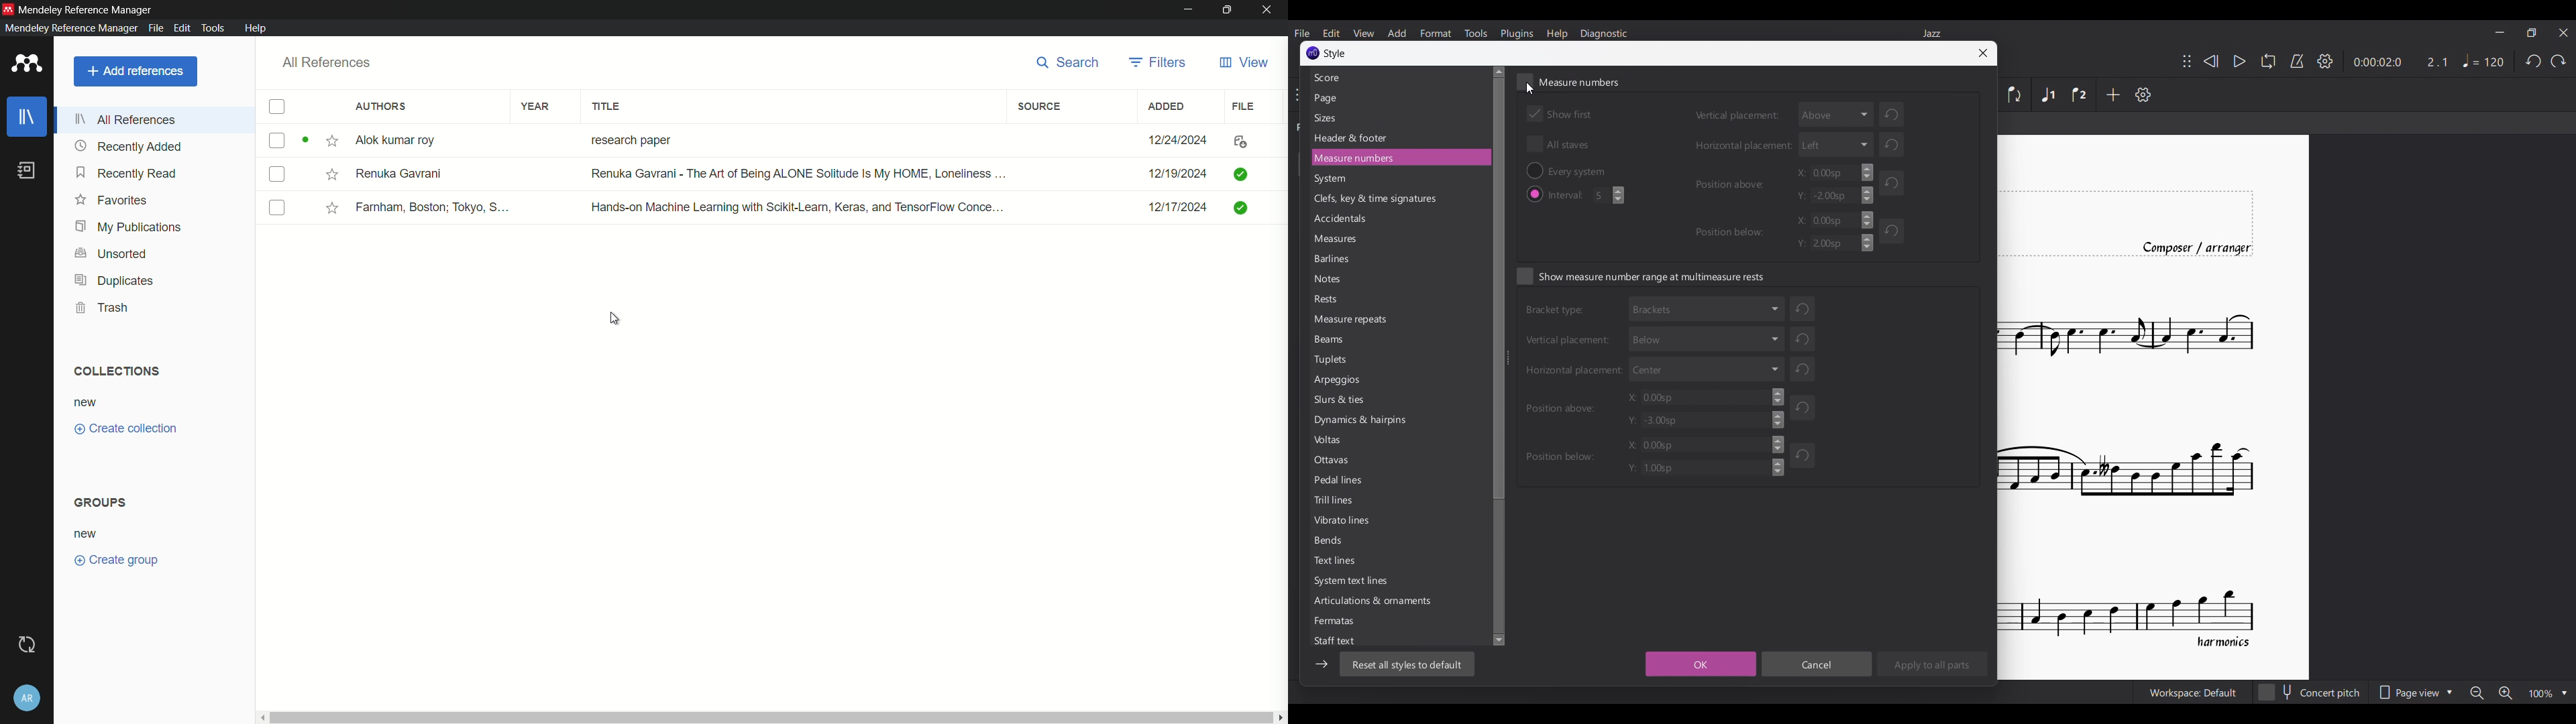 This screenshot has height=728, width=2576. Describe the element at coordinates (1069, 64) in the screenshot. I see `search` at that location.